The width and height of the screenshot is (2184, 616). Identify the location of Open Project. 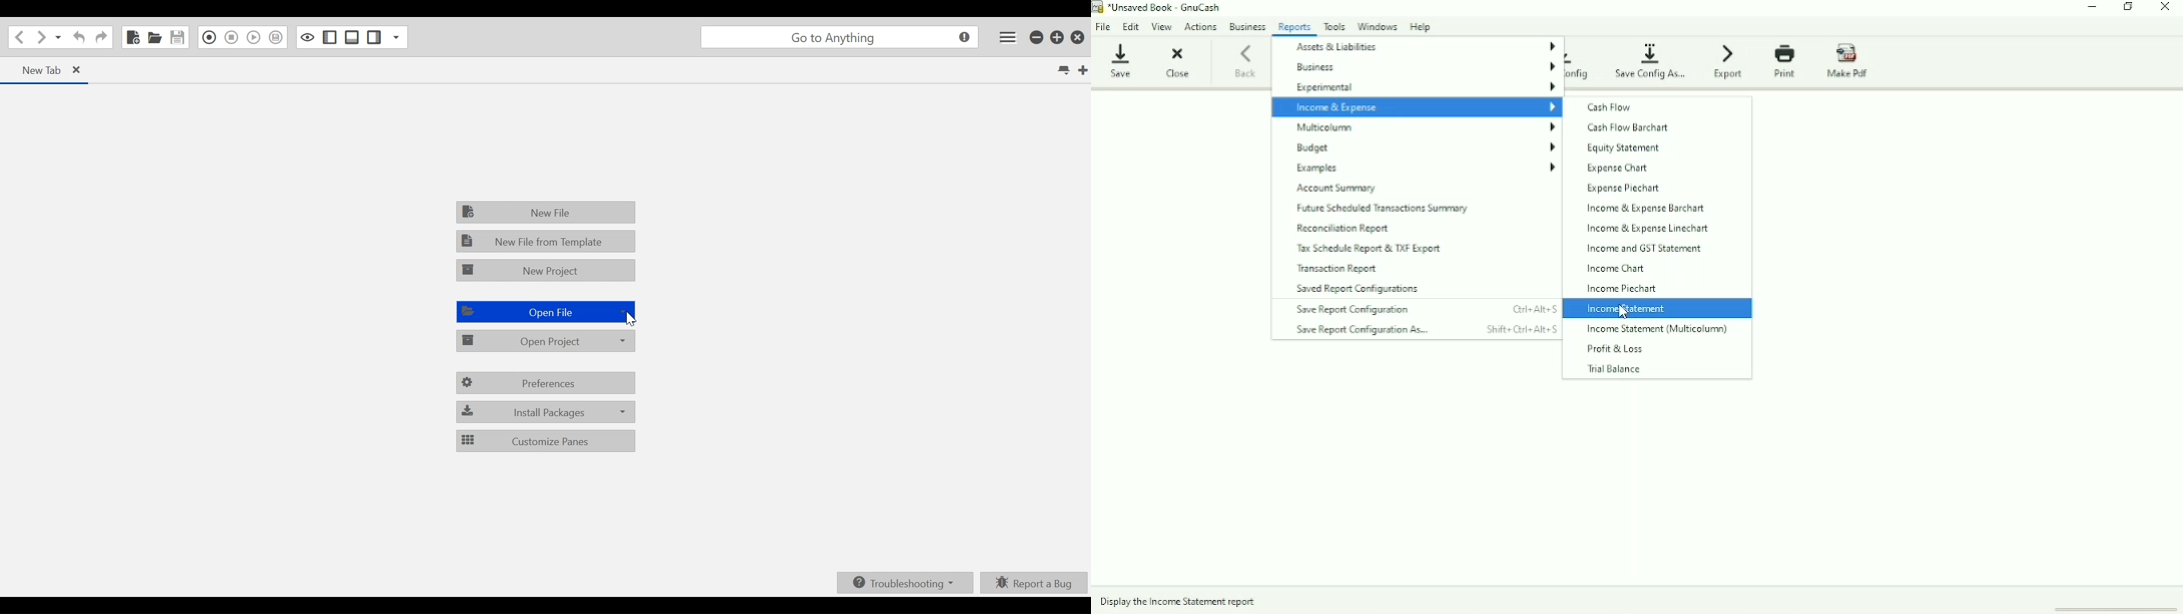
(545, 341).